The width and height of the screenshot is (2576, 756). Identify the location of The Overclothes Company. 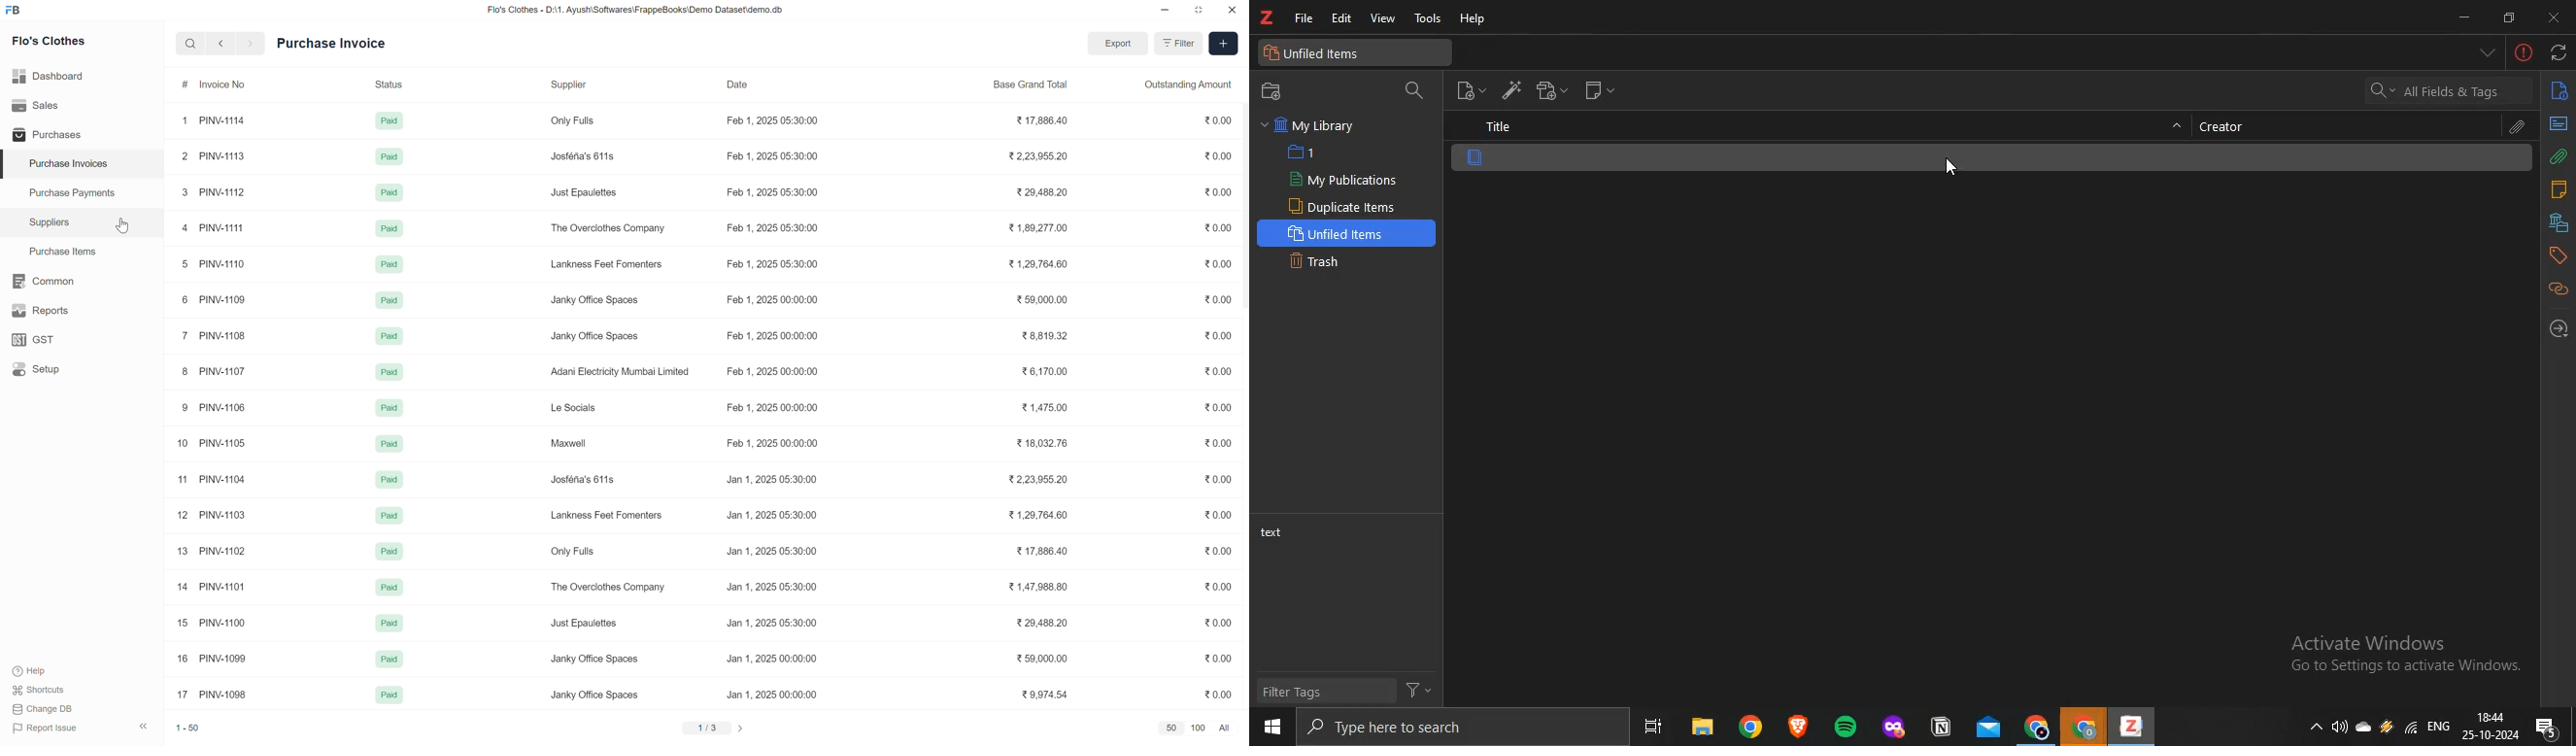
(608, 228).